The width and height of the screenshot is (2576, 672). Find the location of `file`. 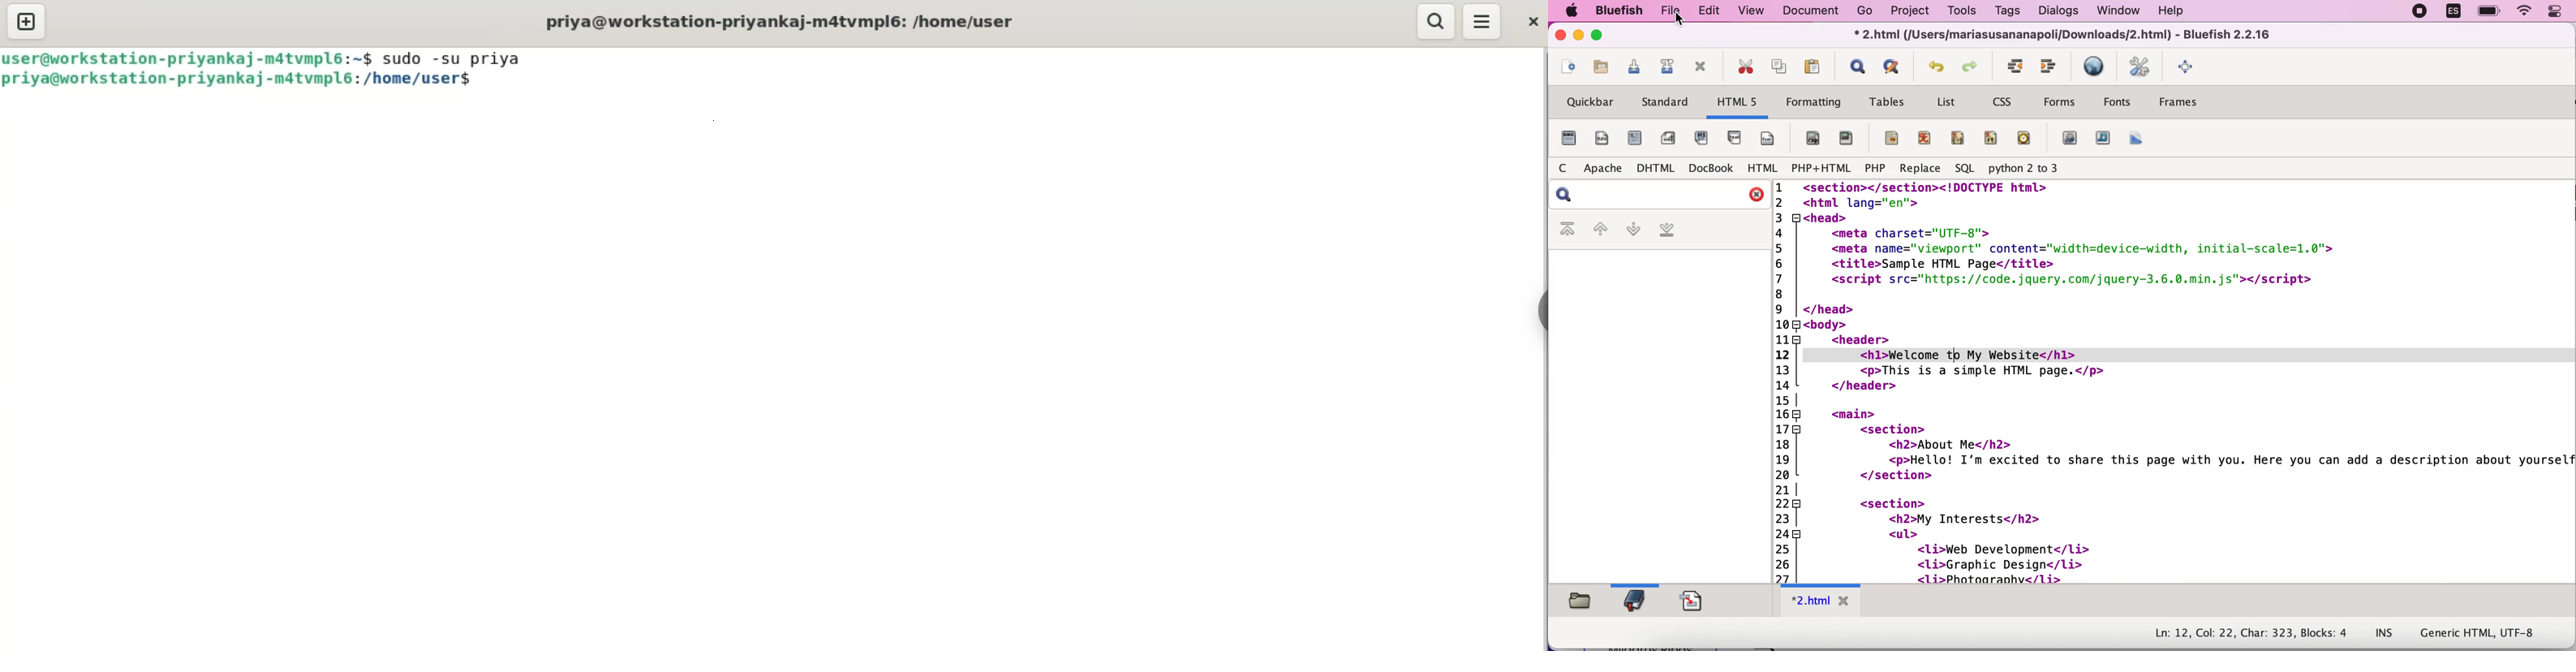

file is located at coordinates (1668, 11).